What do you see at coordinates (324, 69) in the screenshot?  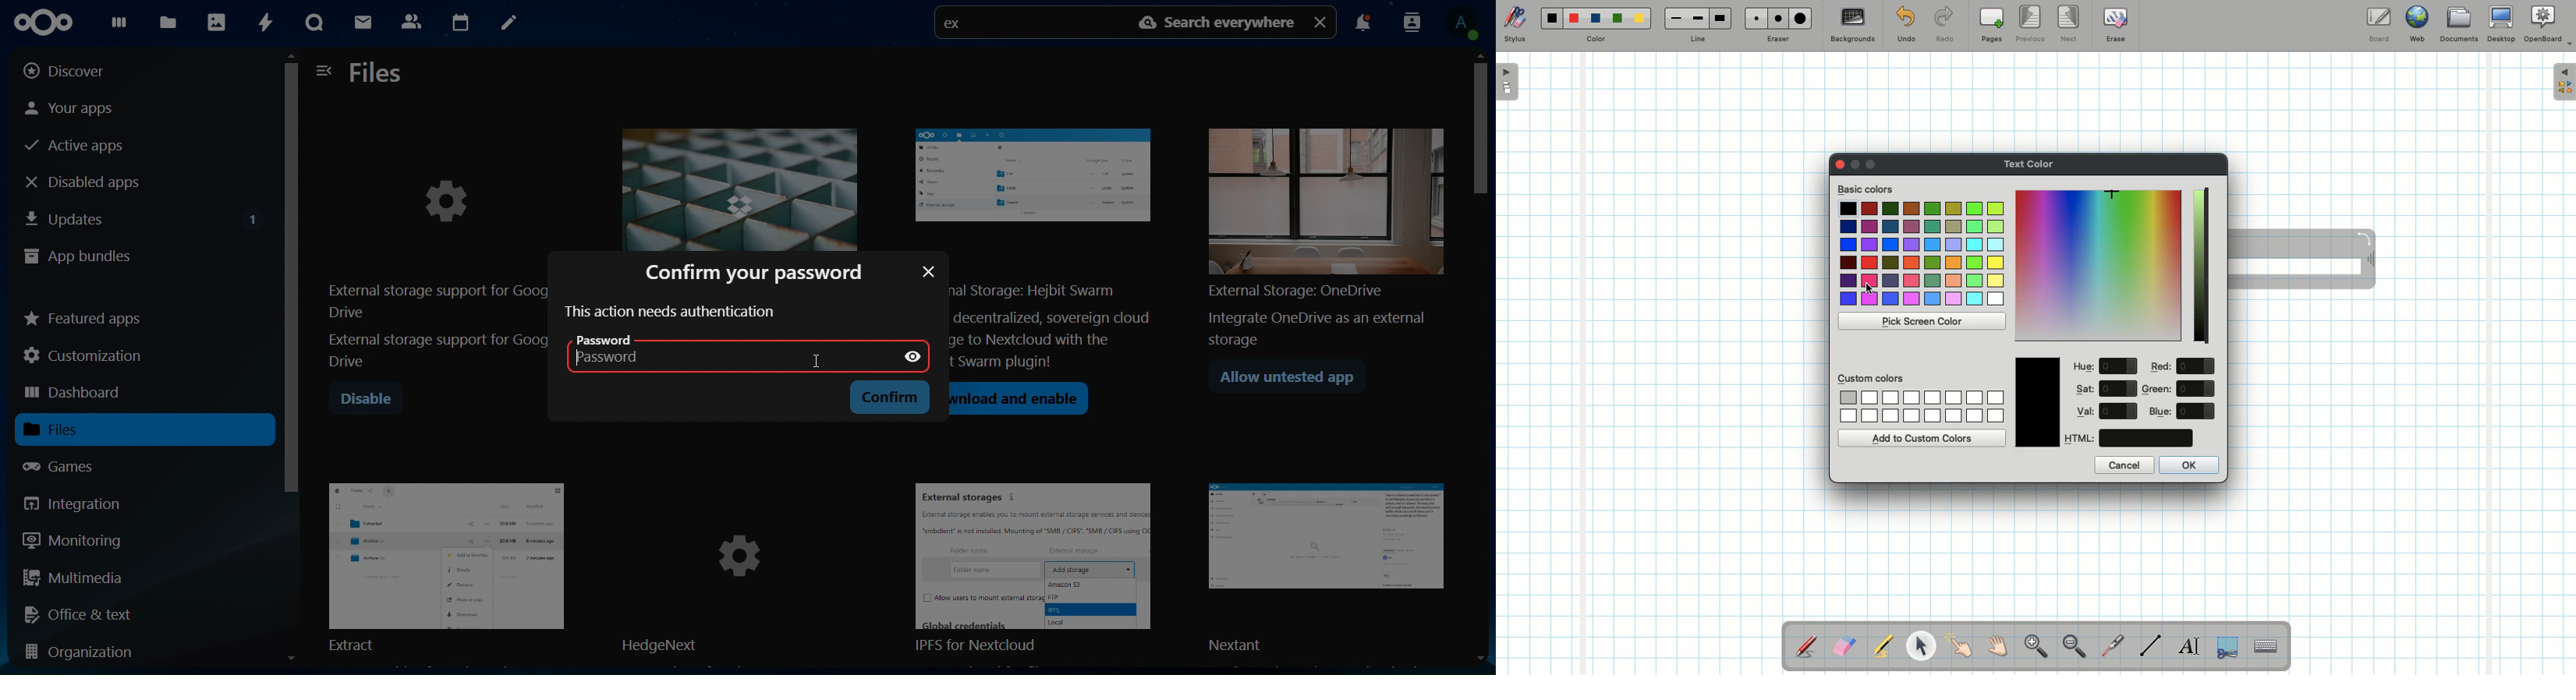 I see `close navigation` at bounding box center [324, 69].